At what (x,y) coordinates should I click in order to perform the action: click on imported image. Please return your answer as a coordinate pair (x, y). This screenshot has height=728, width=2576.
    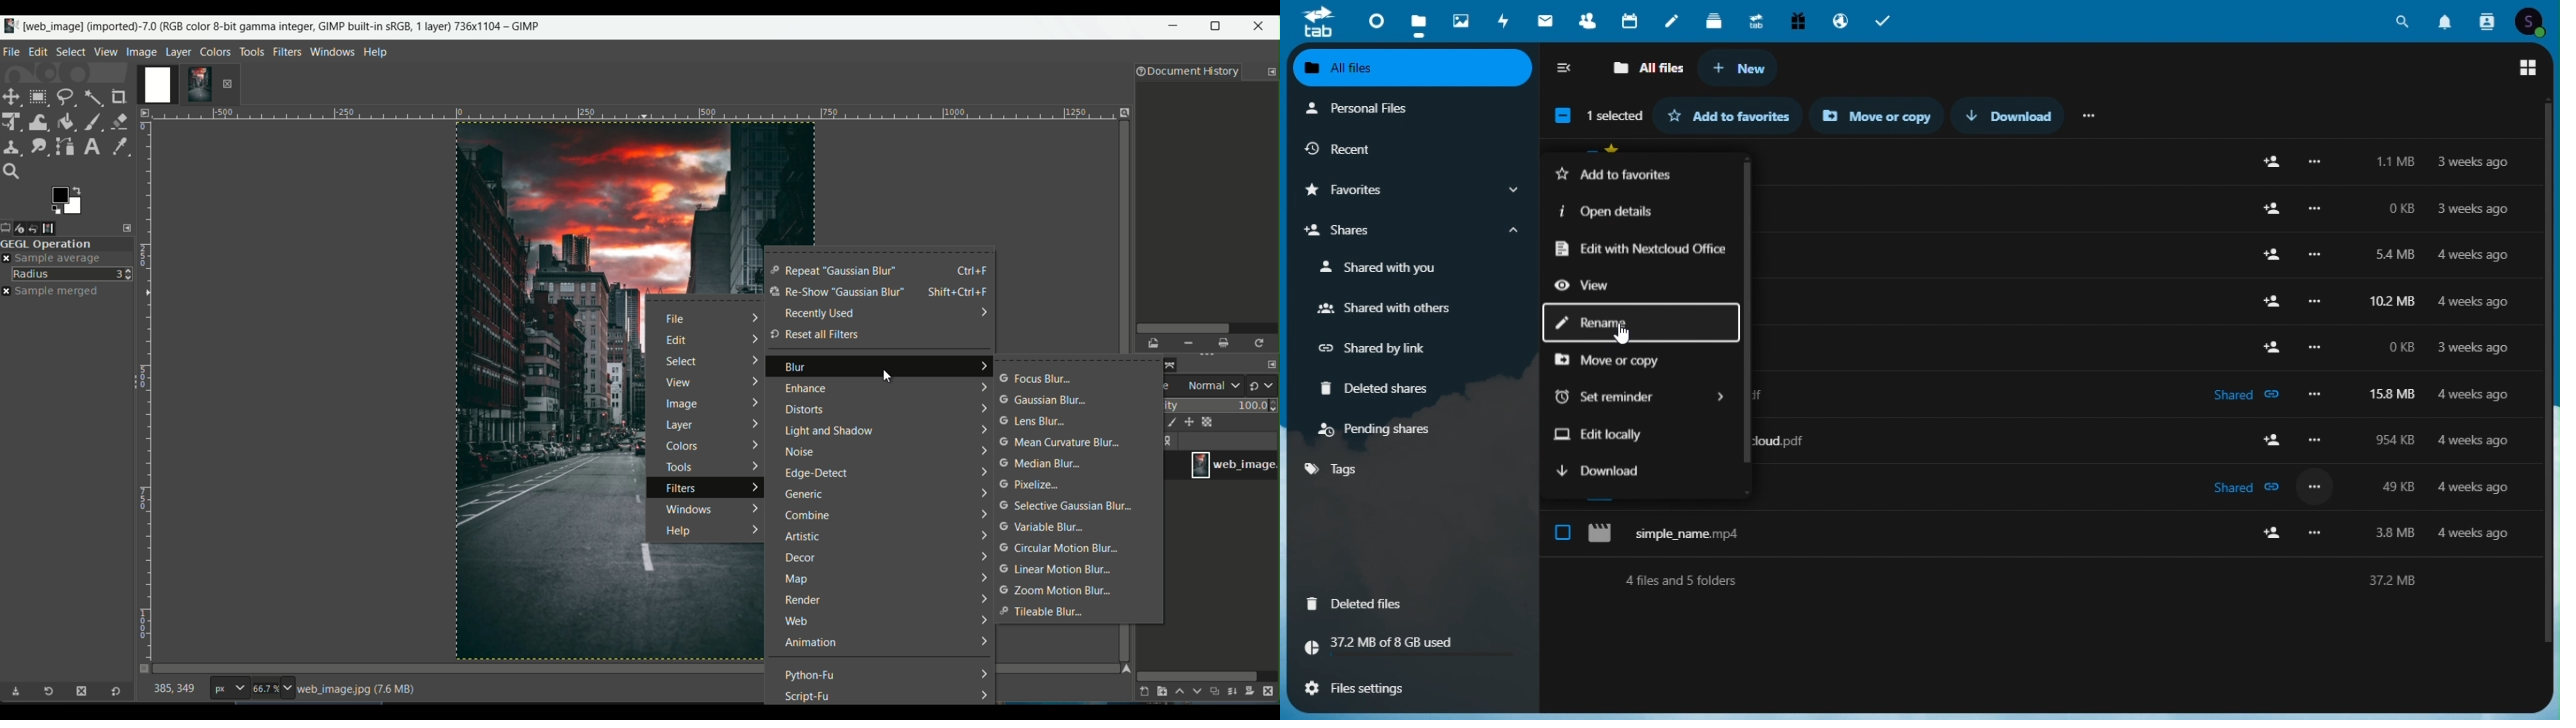
    Looking at the image, I should click on (177, 85).